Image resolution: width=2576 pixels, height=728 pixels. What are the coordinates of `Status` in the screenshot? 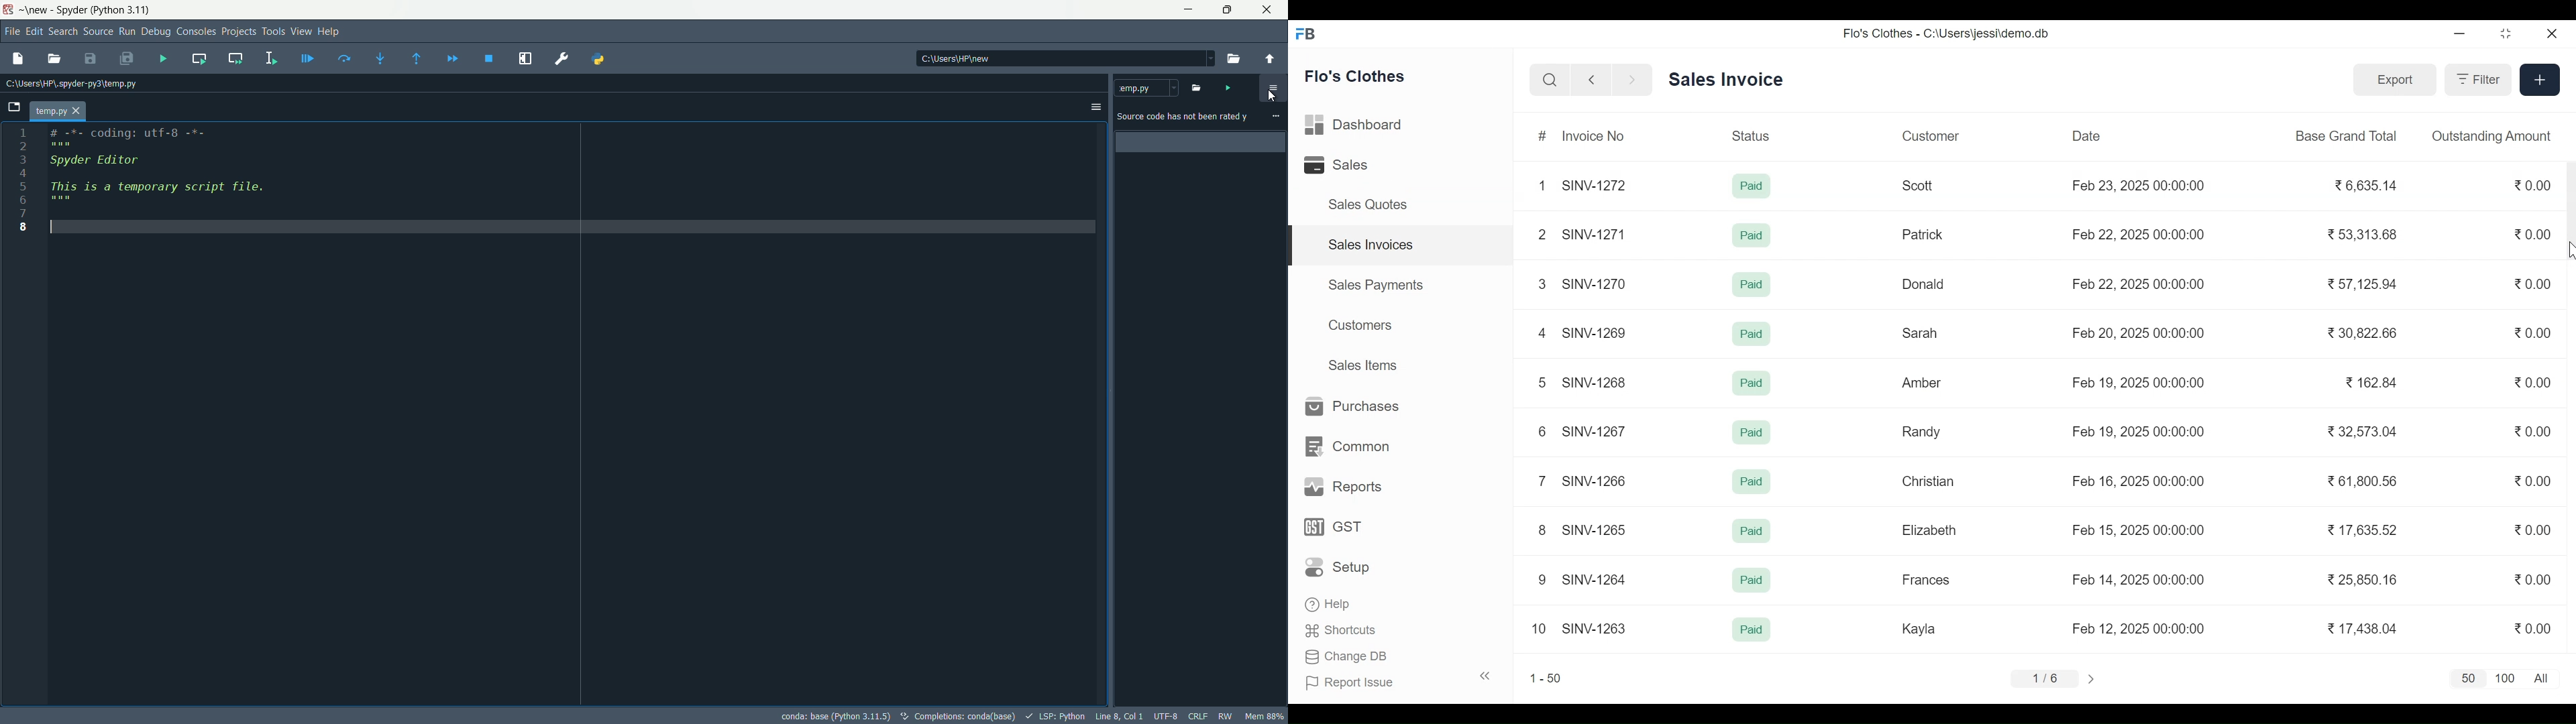 It's located at (1753, 135).